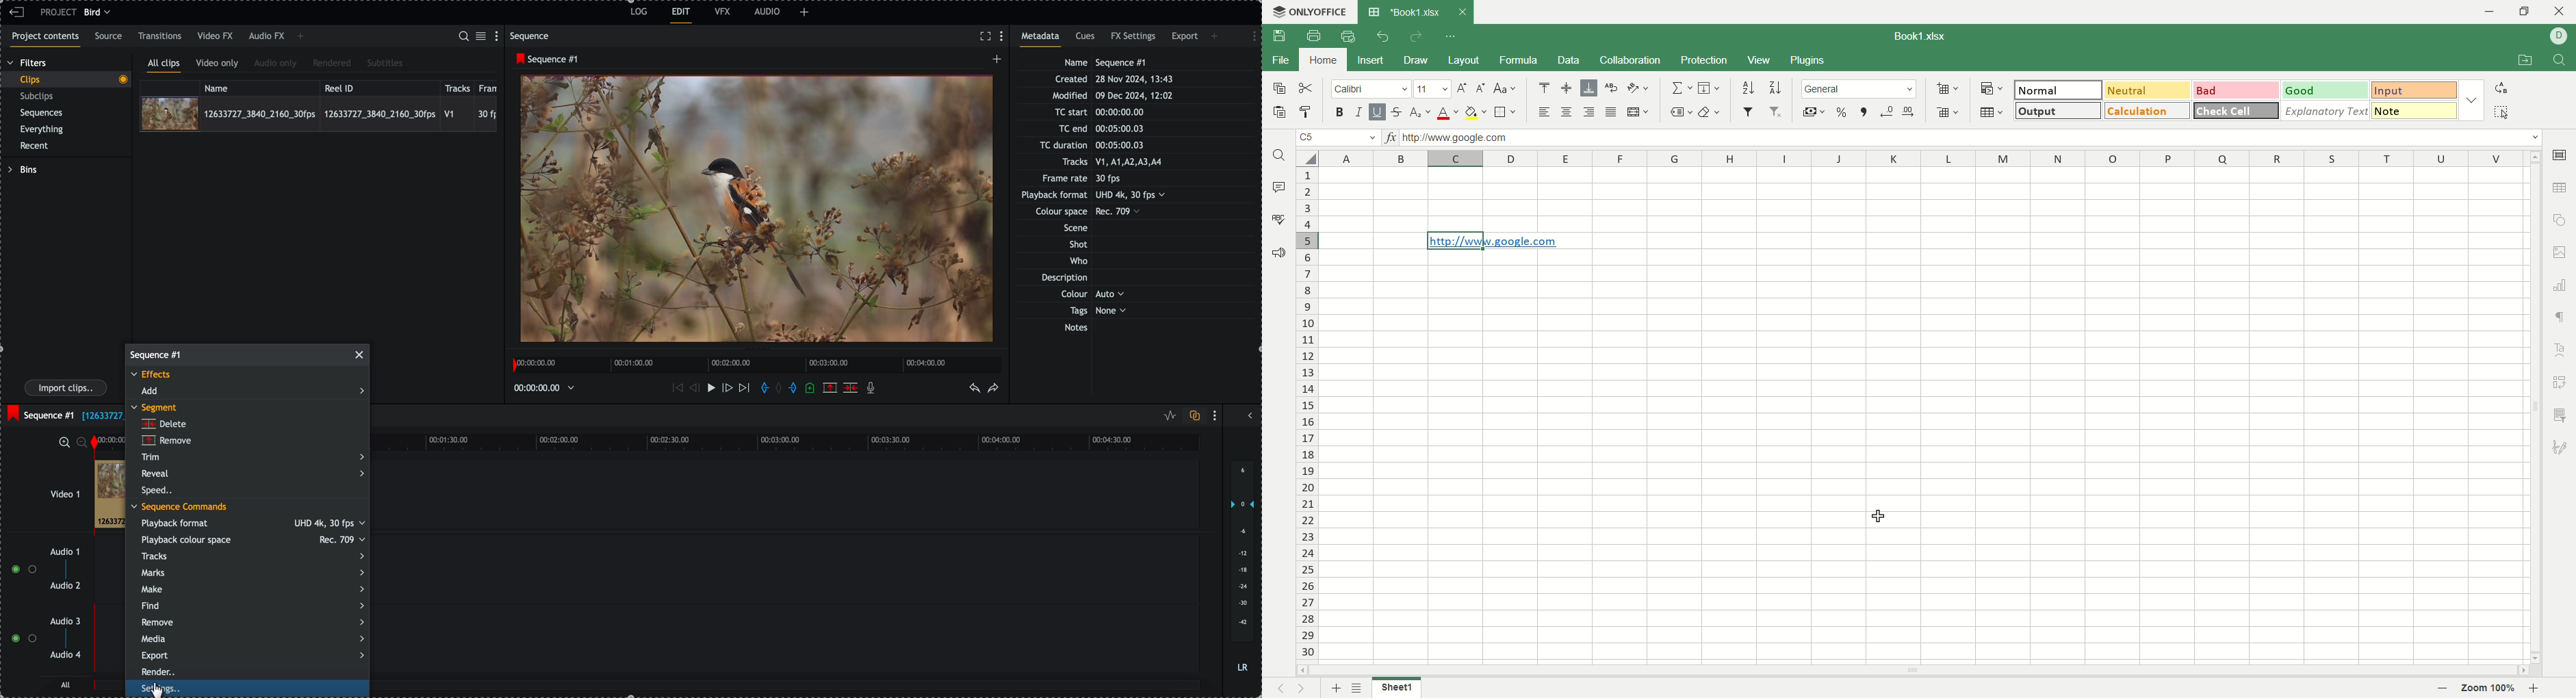 The image size is (2576, 700). I want to click on signature settings, so click(2560, 449).